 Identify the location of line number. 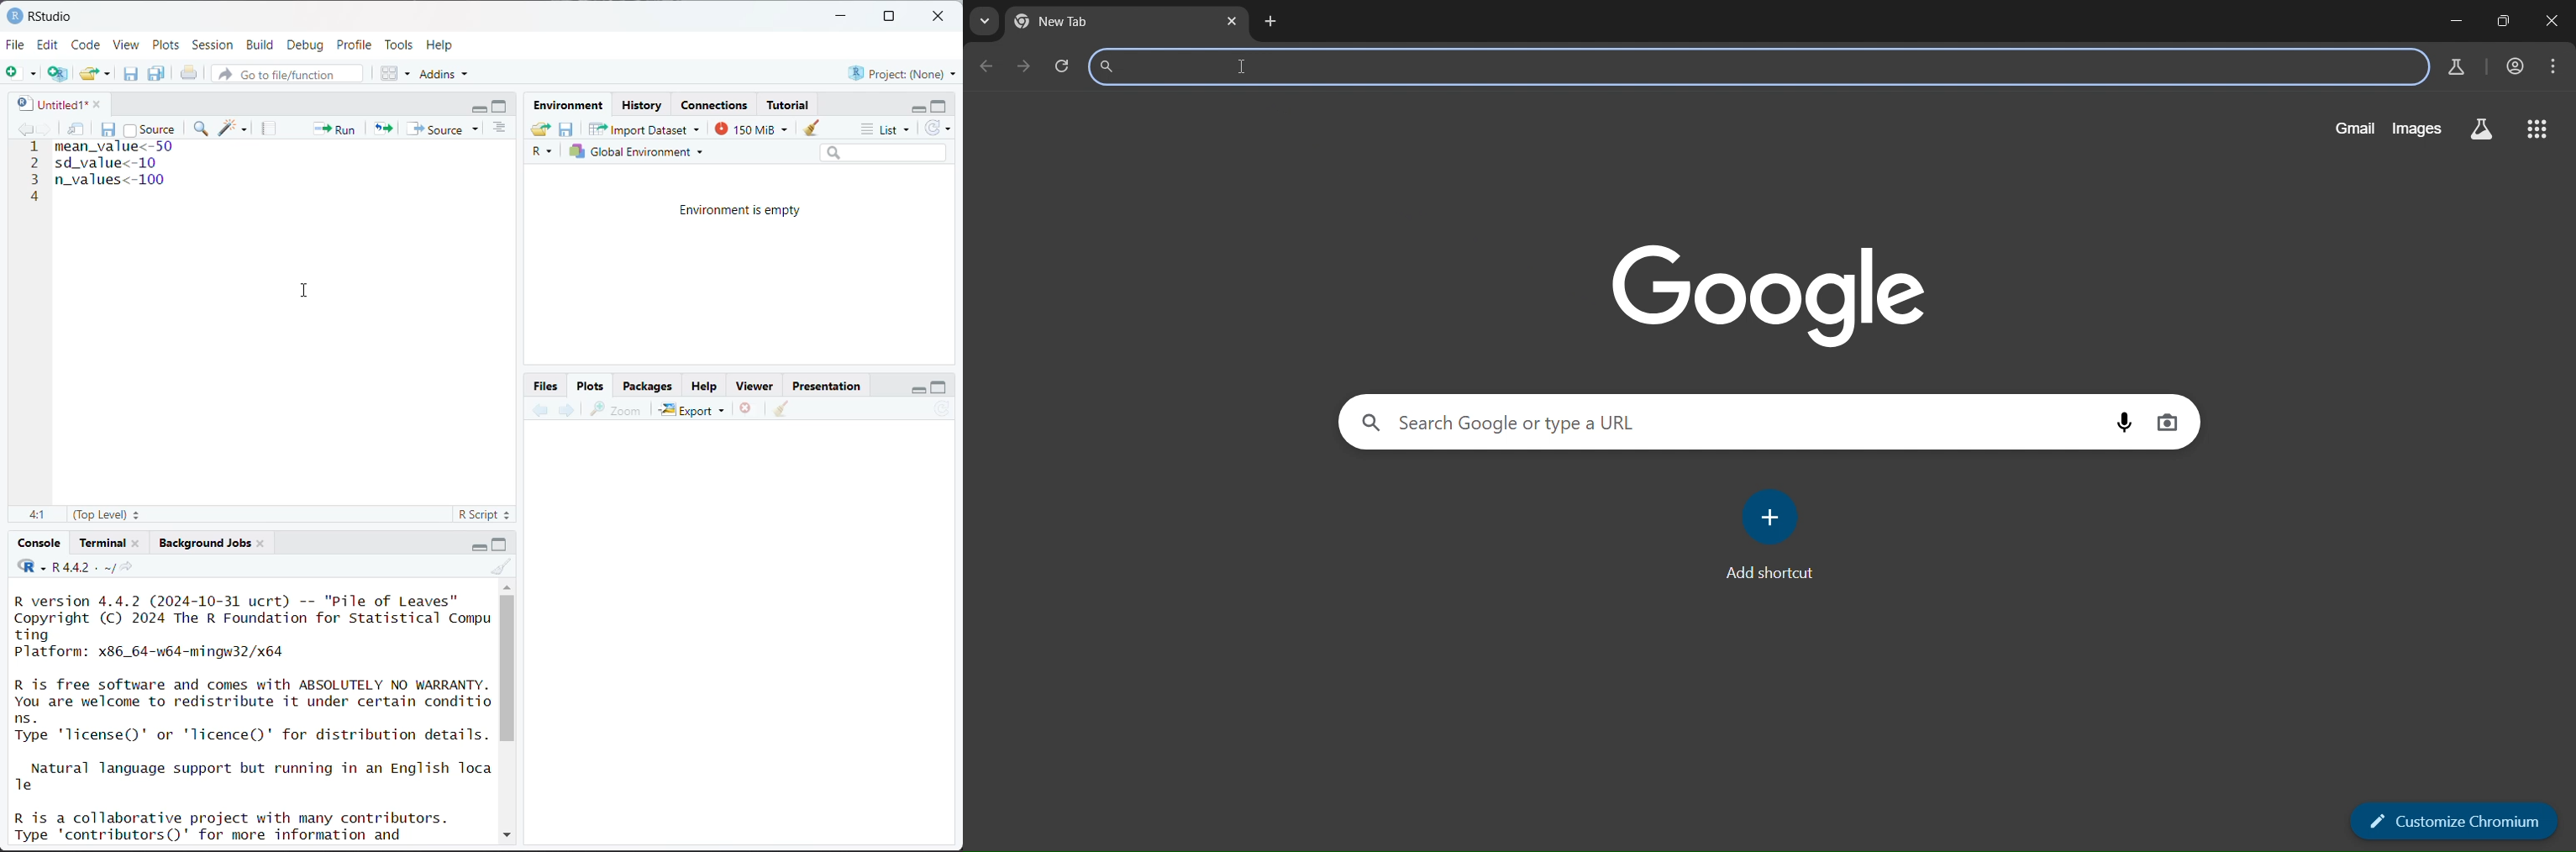
(34, 171).